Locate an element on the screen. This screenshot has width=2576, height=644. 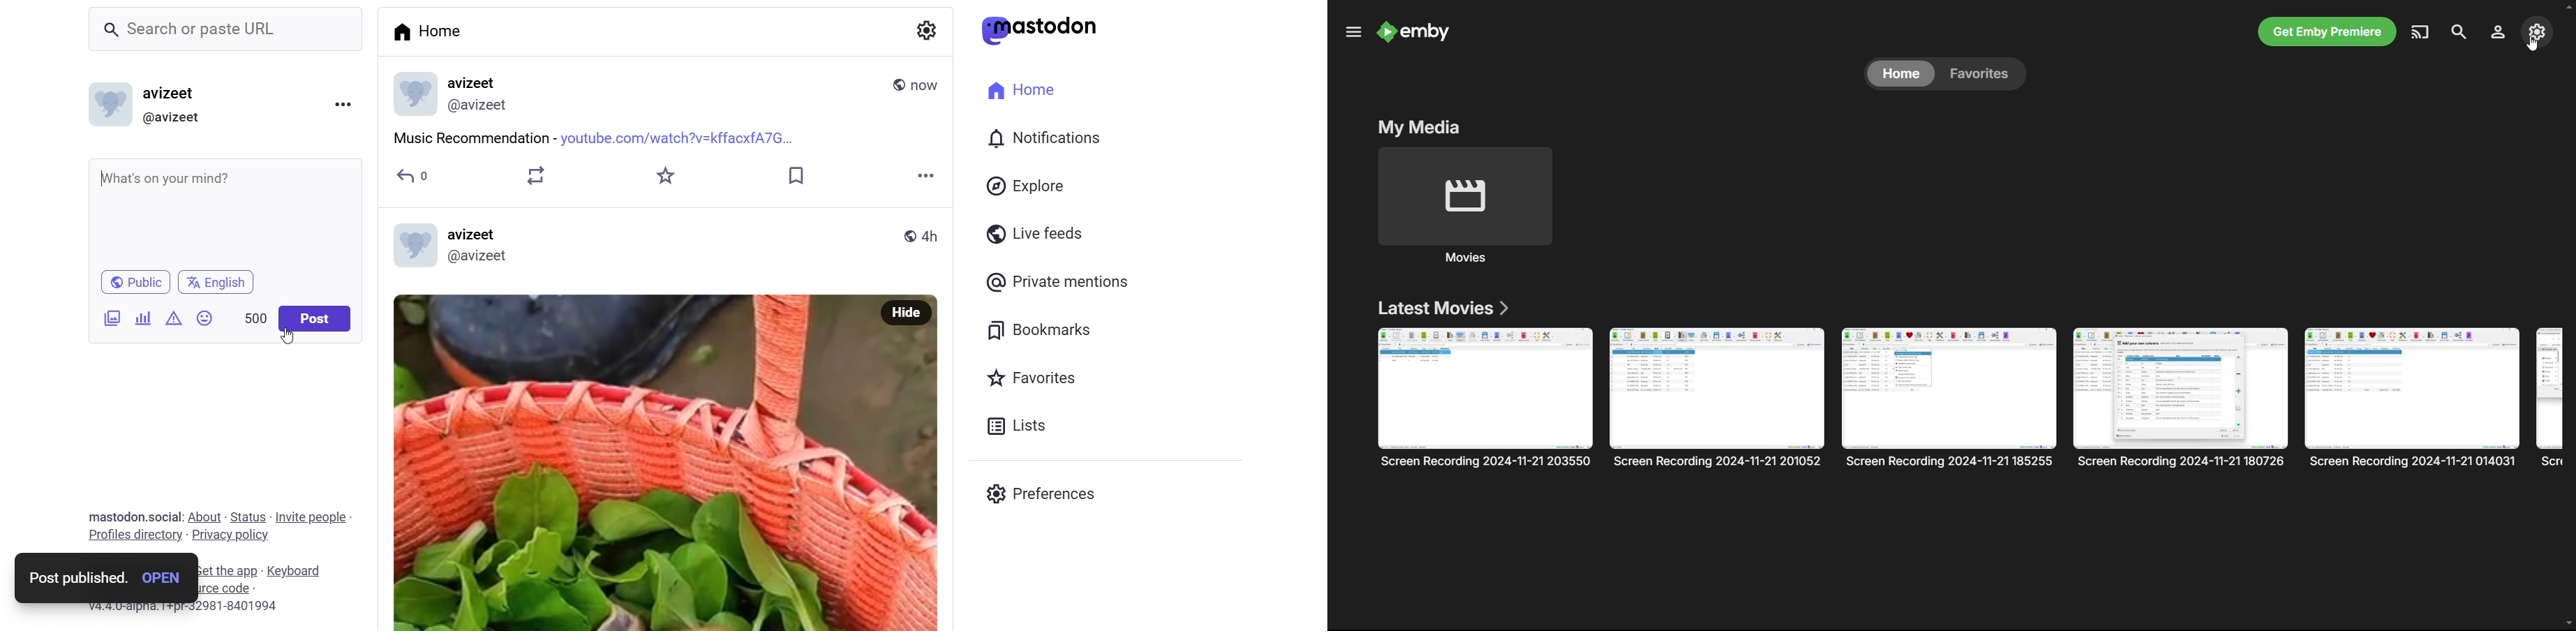
@avizeet is located at coordinates (481, 255).